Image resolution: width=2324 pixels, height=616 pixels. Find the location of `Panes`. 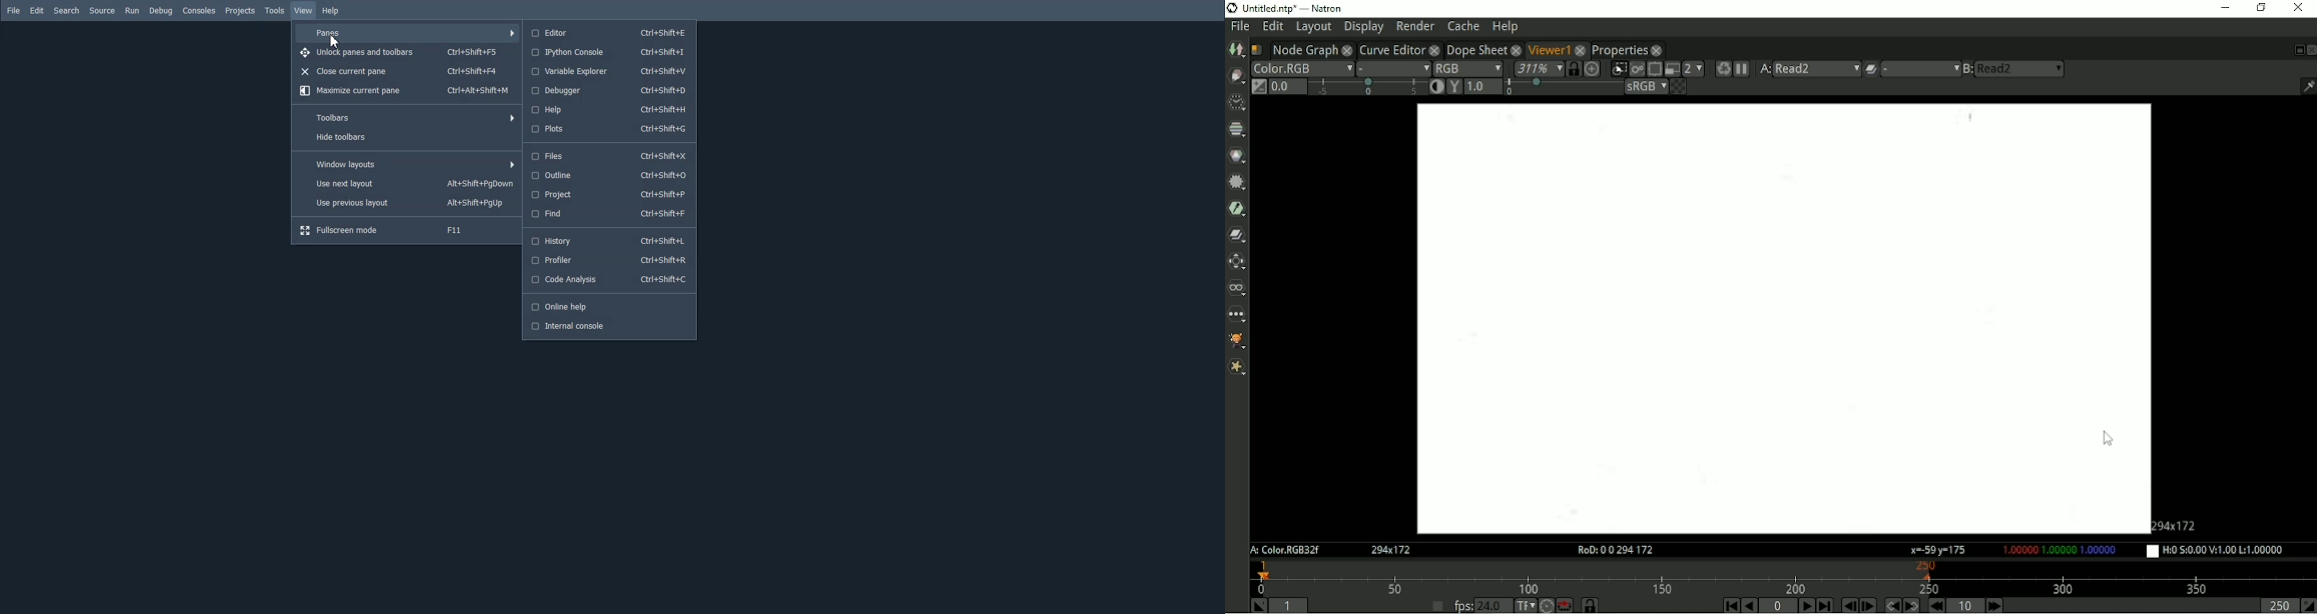

Panes is located at coordinates (407, 32).